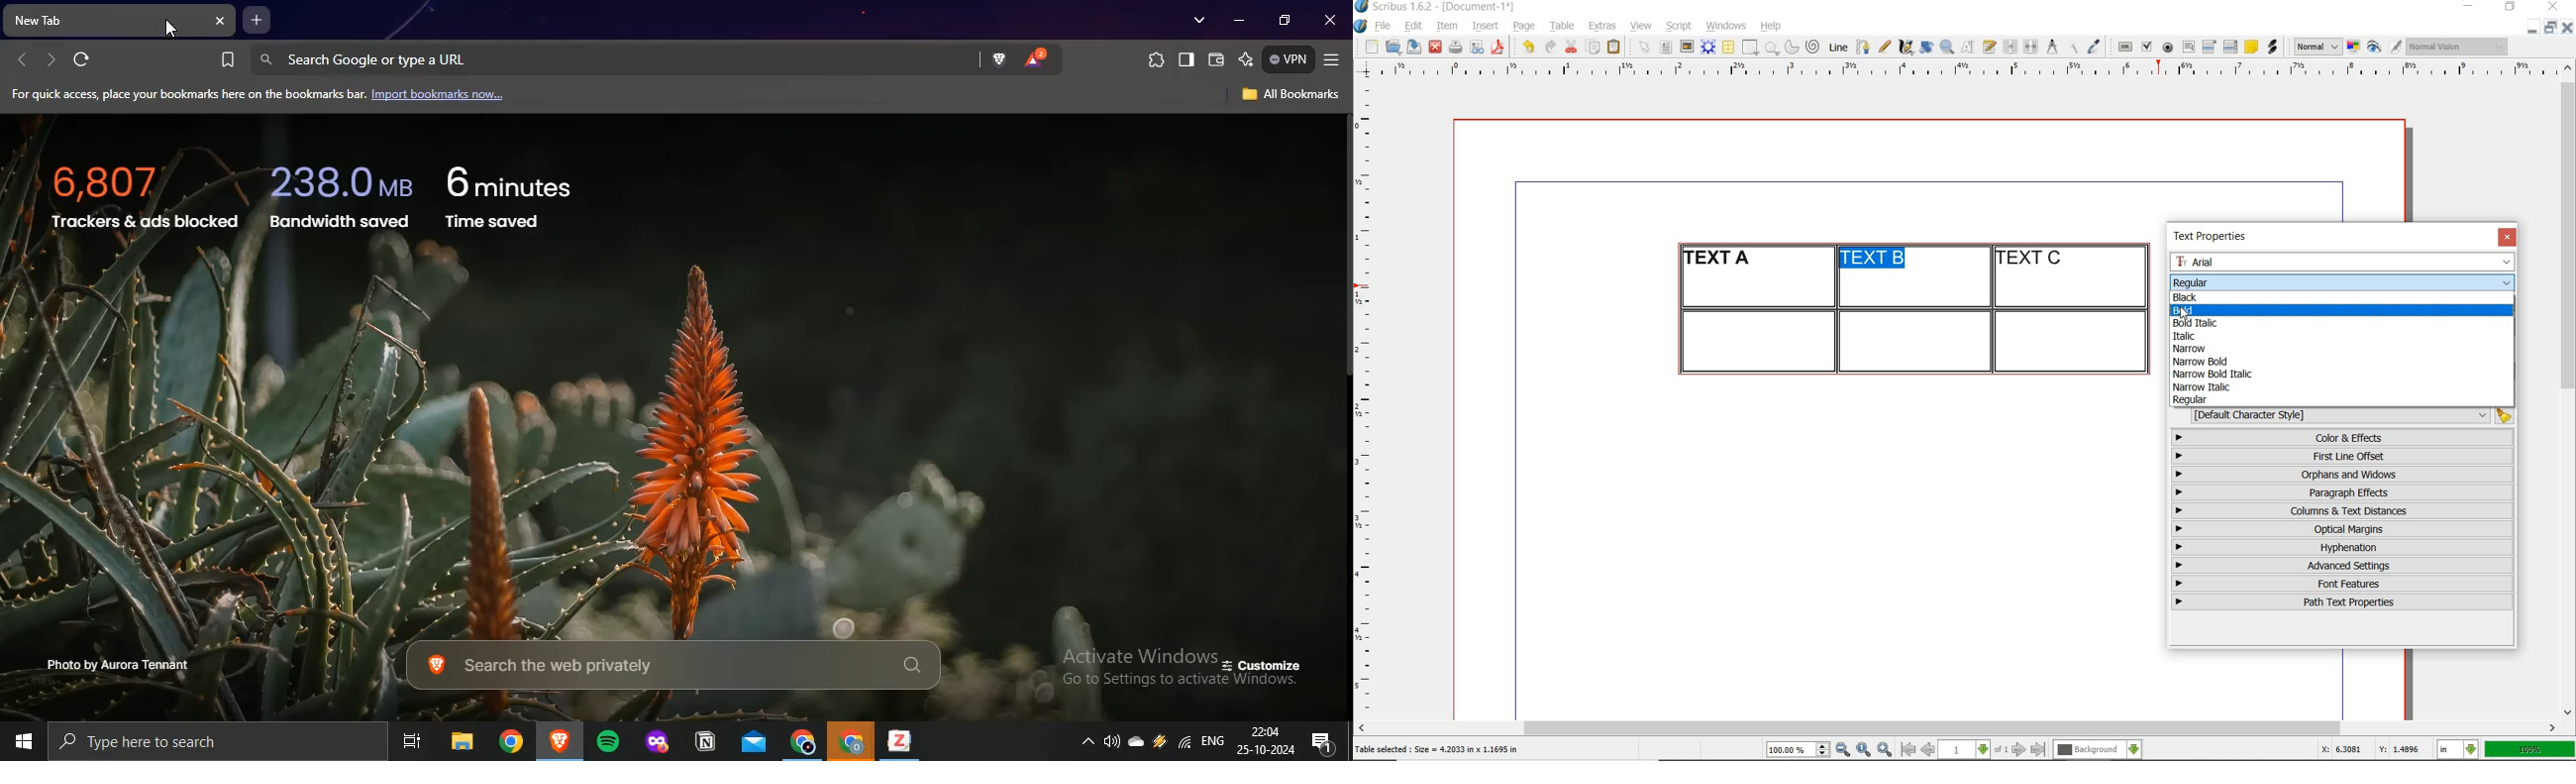 This screenshot has width=2576, height=784. Describe the element at coordinates (1990, 46) in the screenshot. I see `edit text with story editor` at that location.